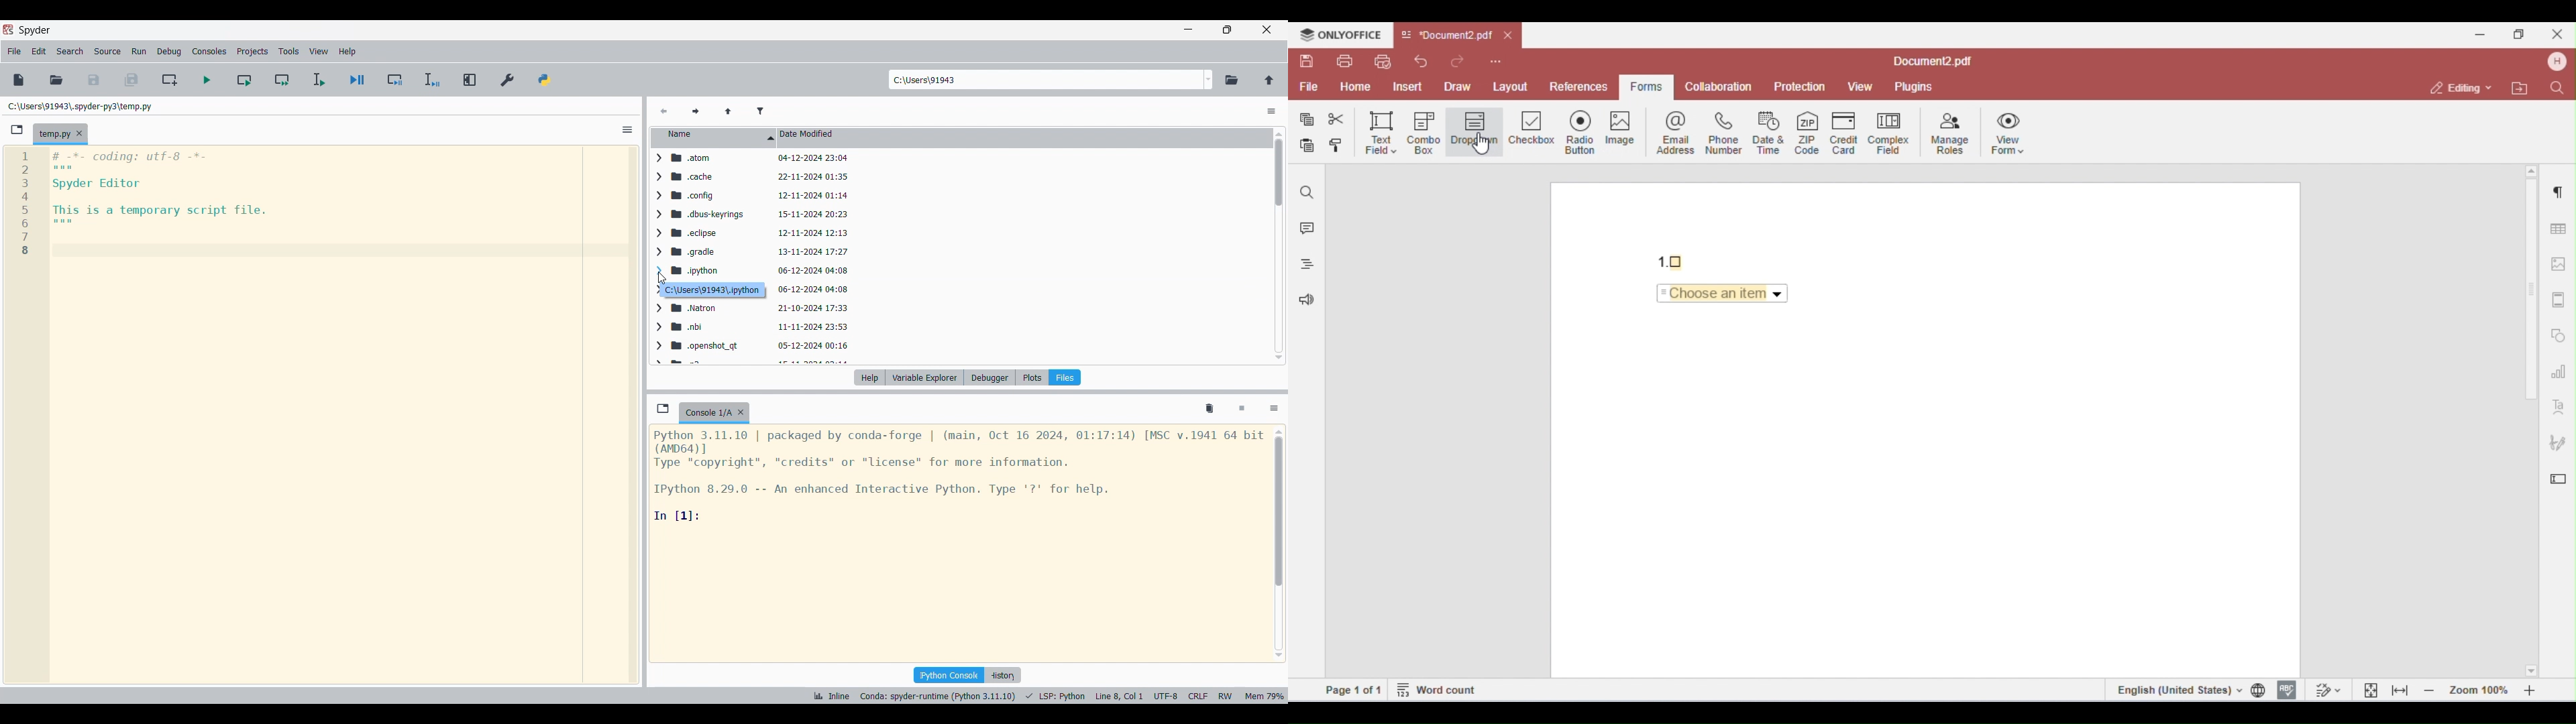 The image size is (2576, 728). What do you see at coordinates (1227, 29) in the screenshot?
I see `Show in smaller tab` at bounding box center [1227, 29].